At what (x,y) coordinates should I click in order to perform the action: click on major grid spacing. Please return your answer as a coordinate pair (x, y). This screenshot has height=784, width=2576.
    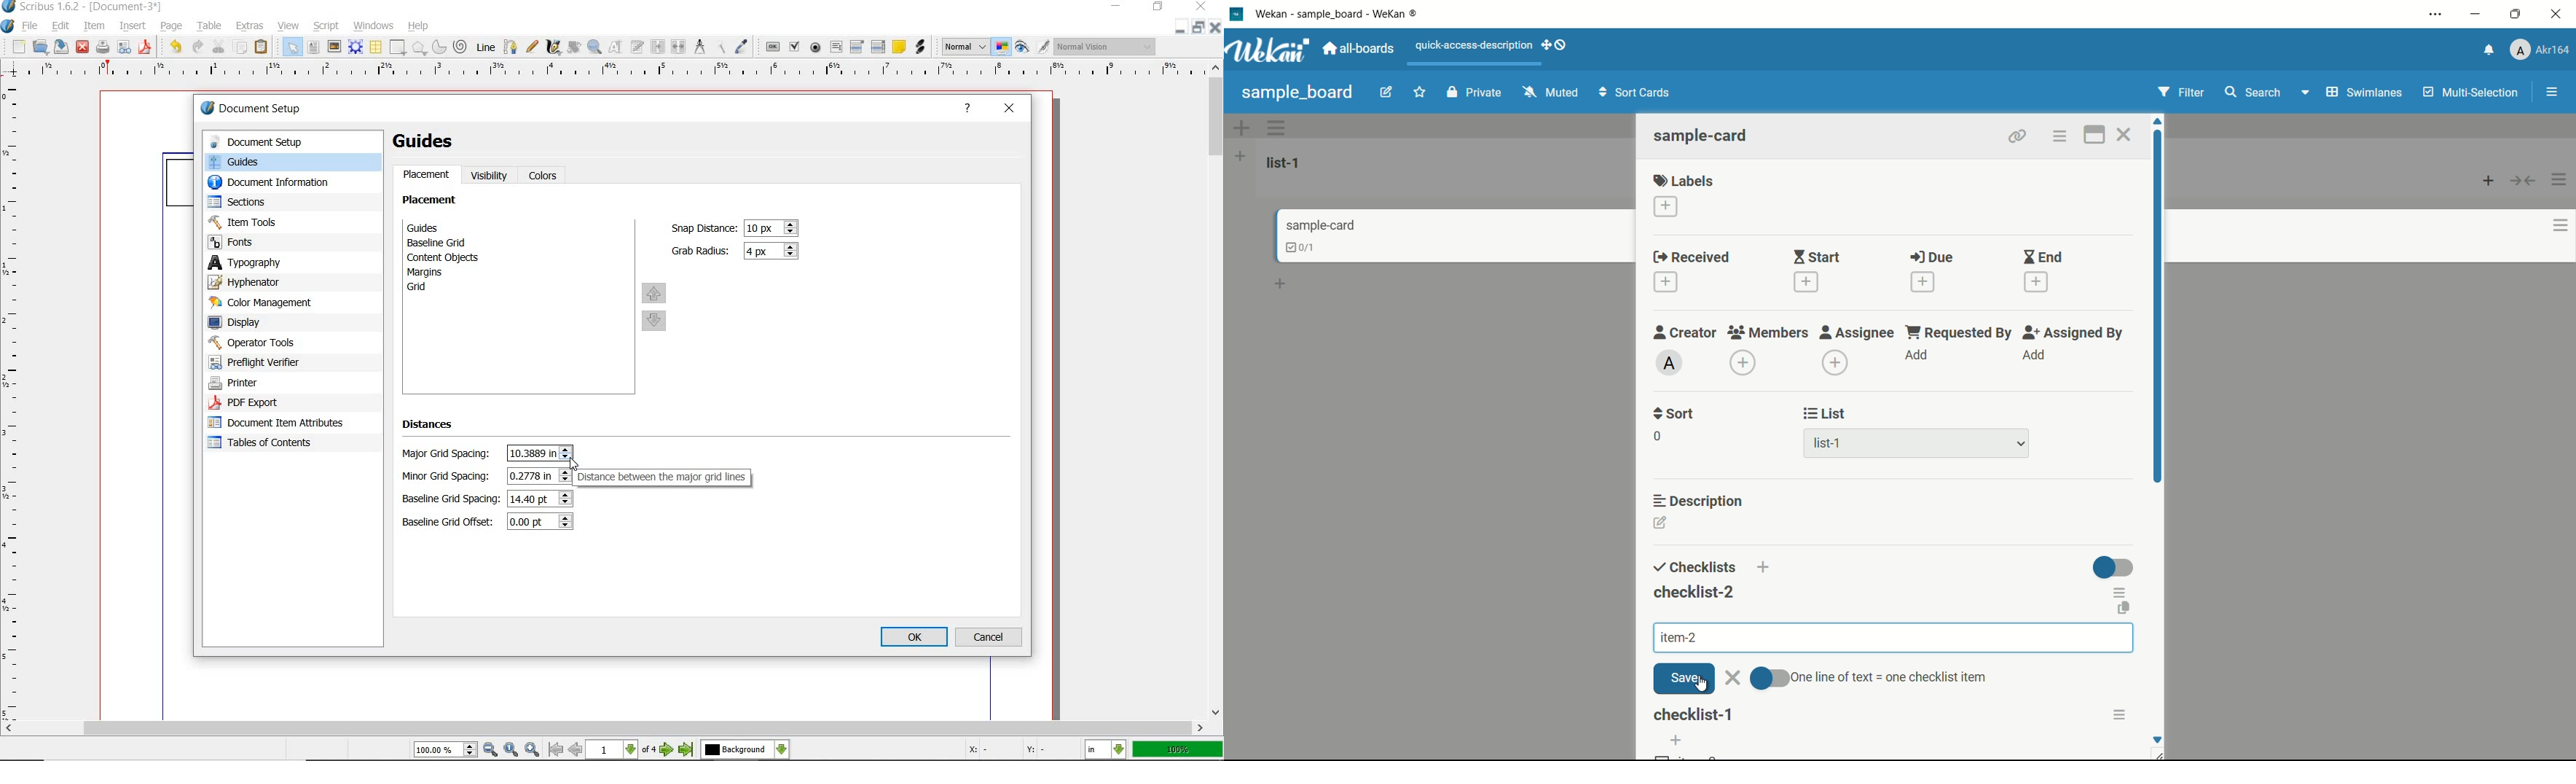
    Looking at the image, I should click on (540, 452).